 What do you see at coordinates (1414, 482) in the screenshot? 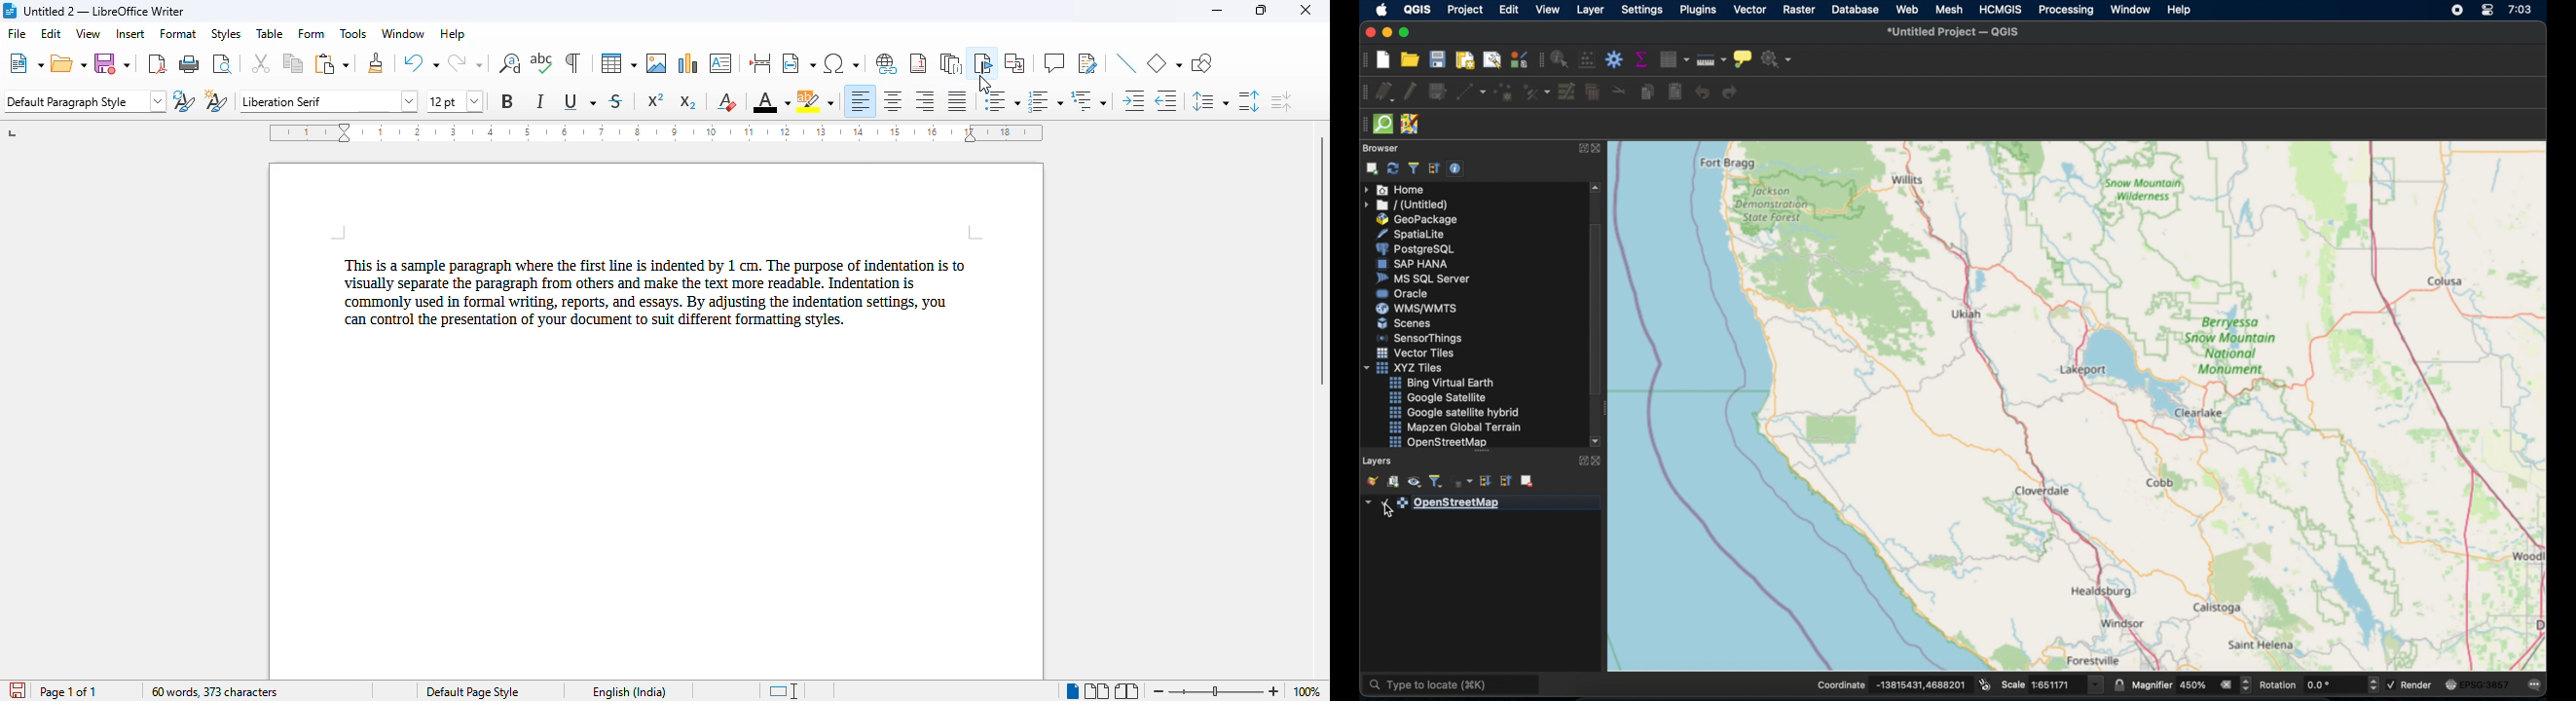
I see `manage map theme` at bounding box center [1414, 482].